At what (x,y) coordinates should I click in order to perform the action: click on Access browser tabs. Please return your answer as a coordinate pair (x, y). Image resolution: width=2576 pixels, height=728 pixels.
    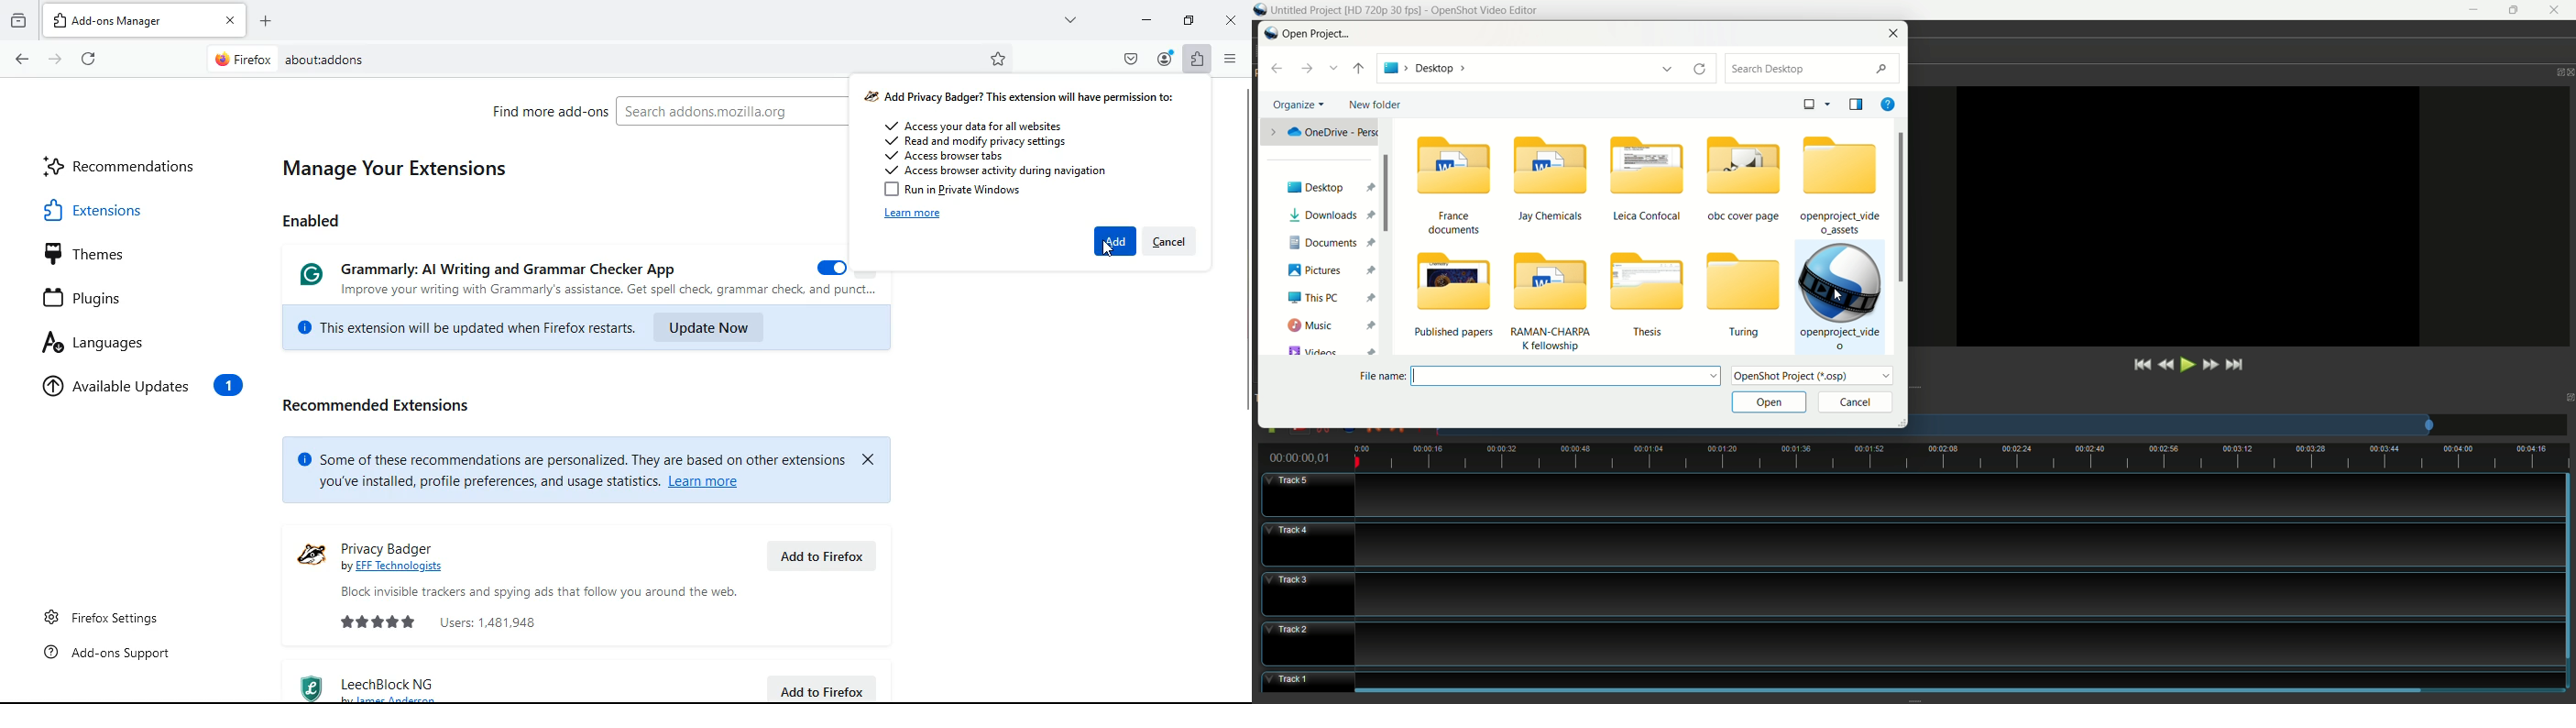
    Looking at the image, I should click on (949, 155).